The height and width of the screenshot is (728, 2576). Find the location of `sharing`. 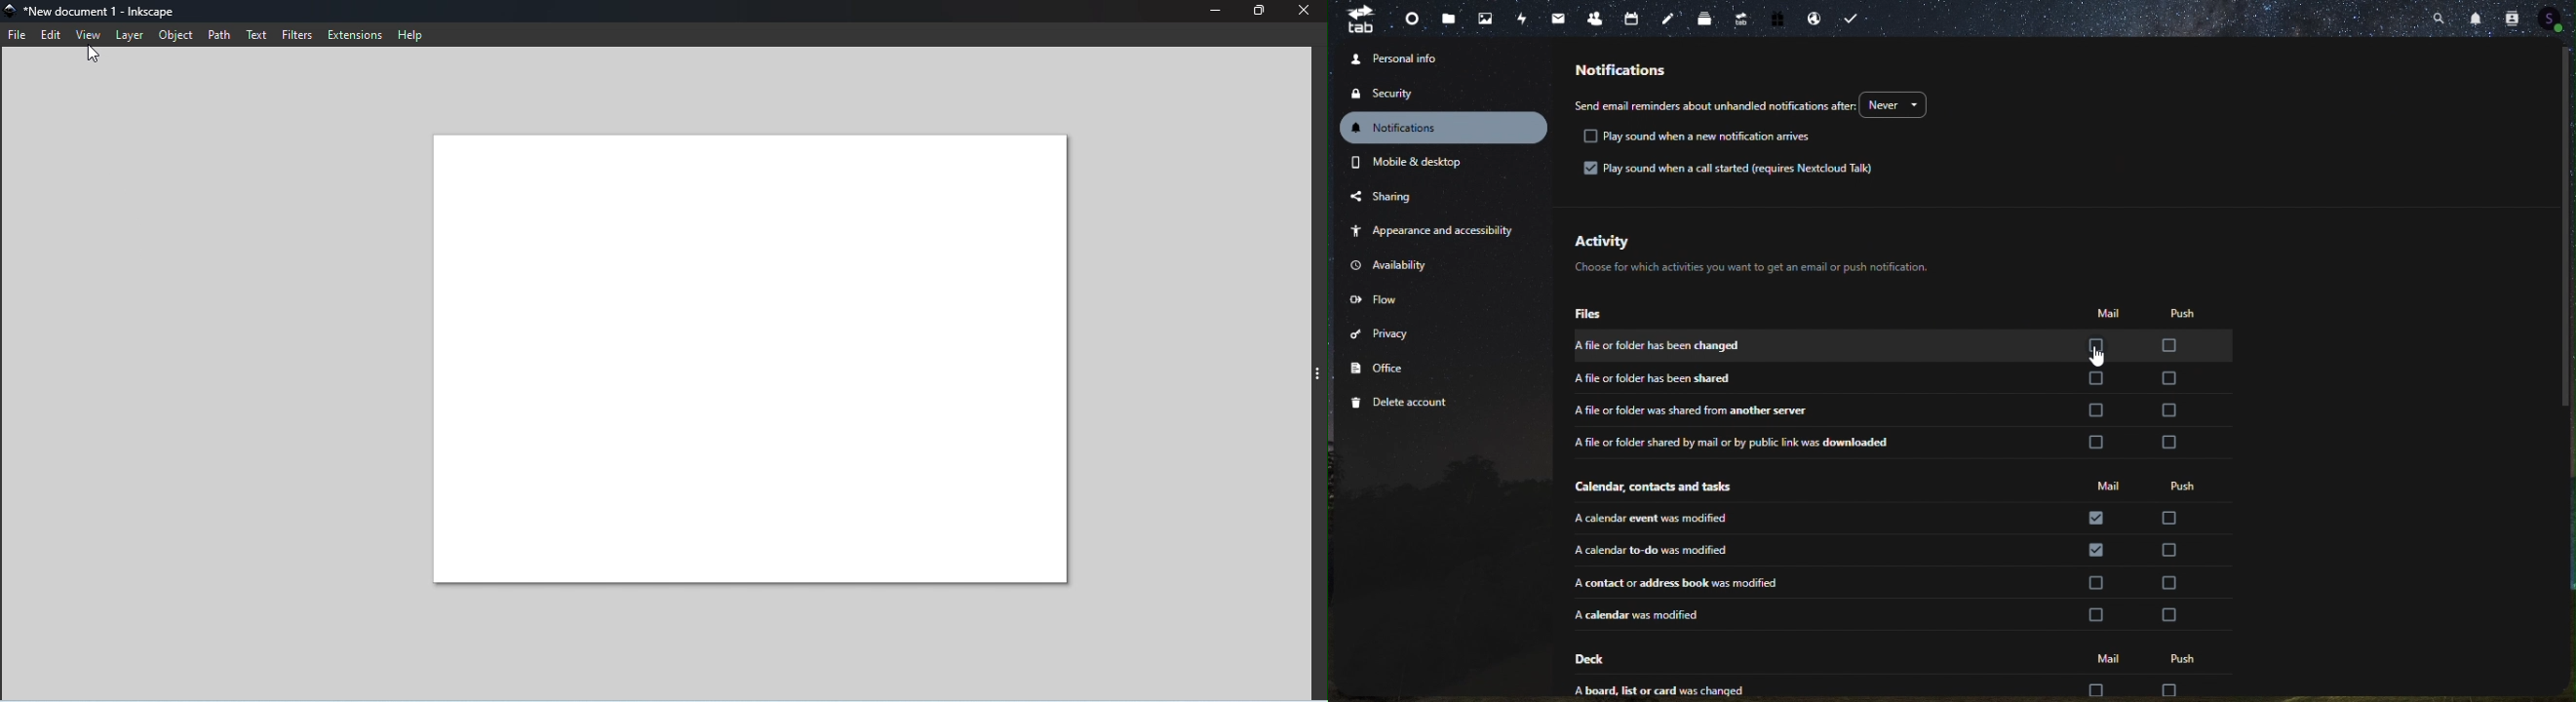

sharing is located at coordinates (1409, 194).